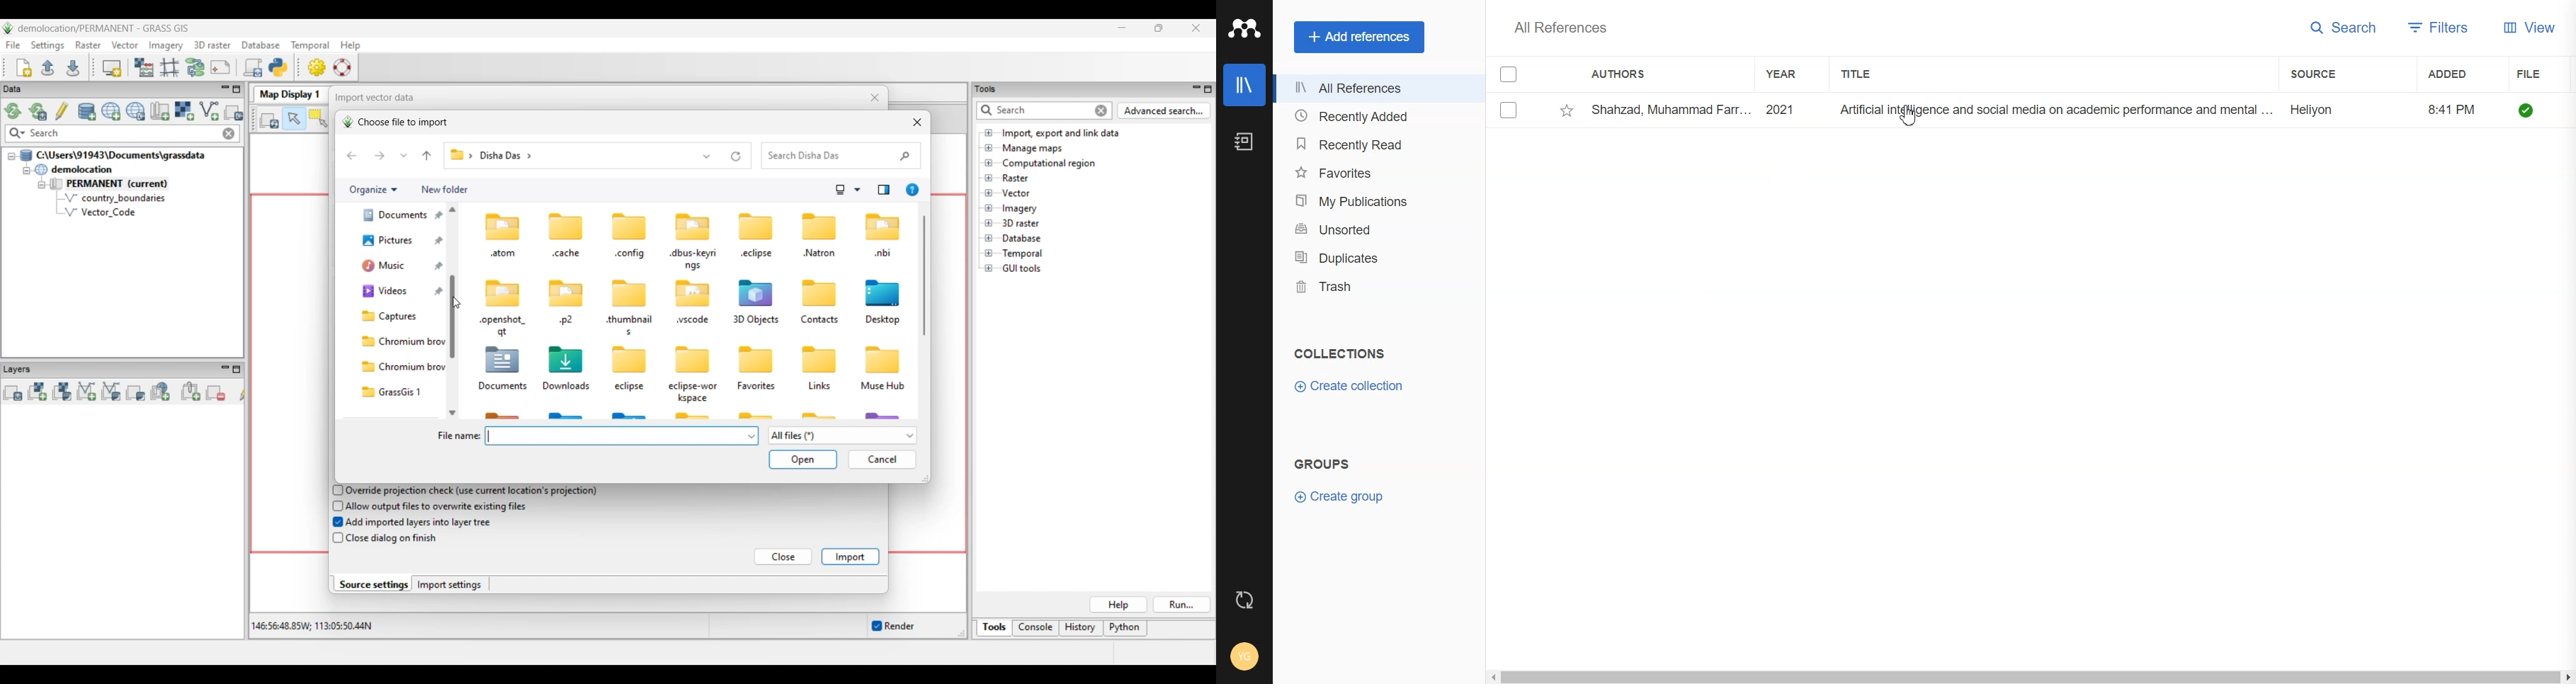 The image size is (2576, 700). I want to click on Authors, so click(1619, 73).